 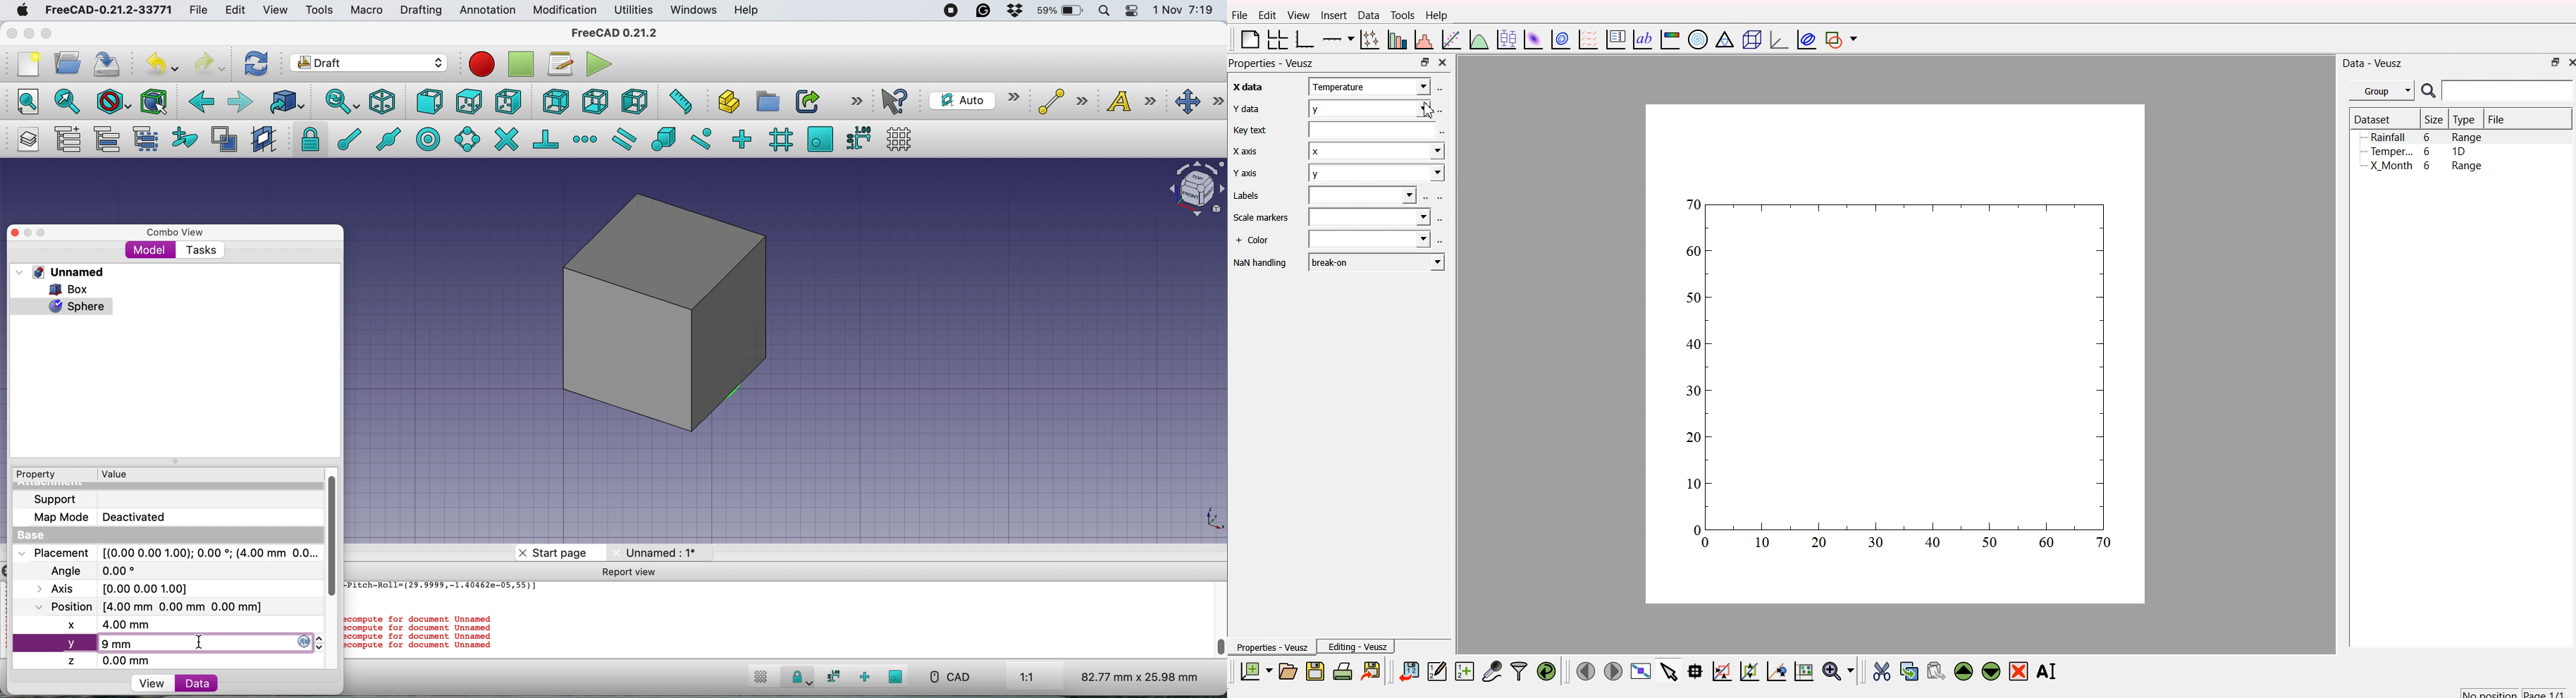 I want to click on snap angel, so click(x=464, y=139).